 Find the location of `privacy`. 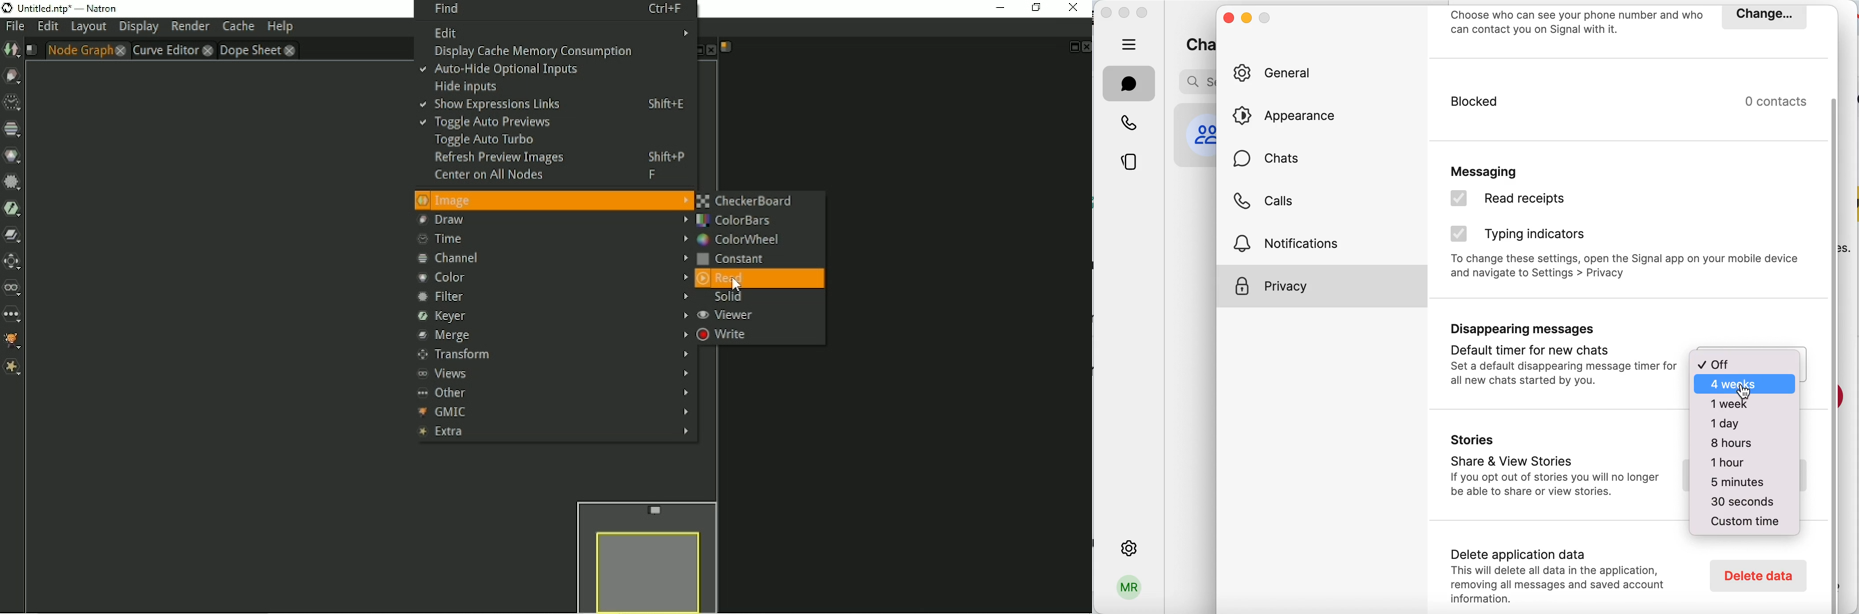

privacy is located at coordinates (1323, 286).